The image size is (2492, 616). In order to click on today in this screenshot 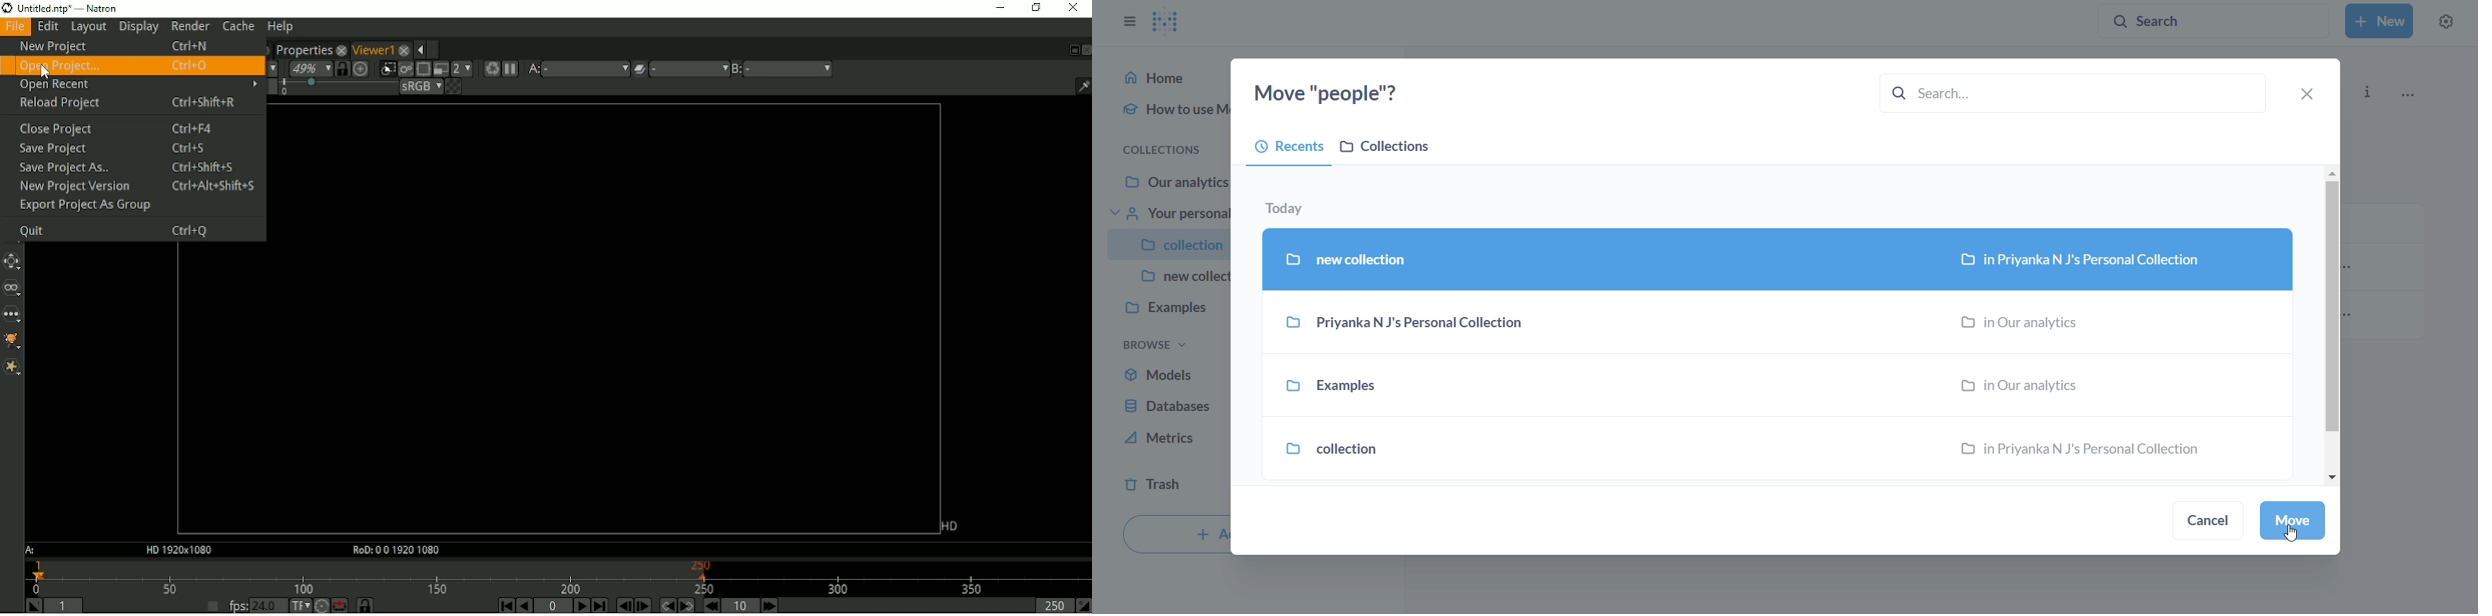, I will do `click(1294, 207)`.